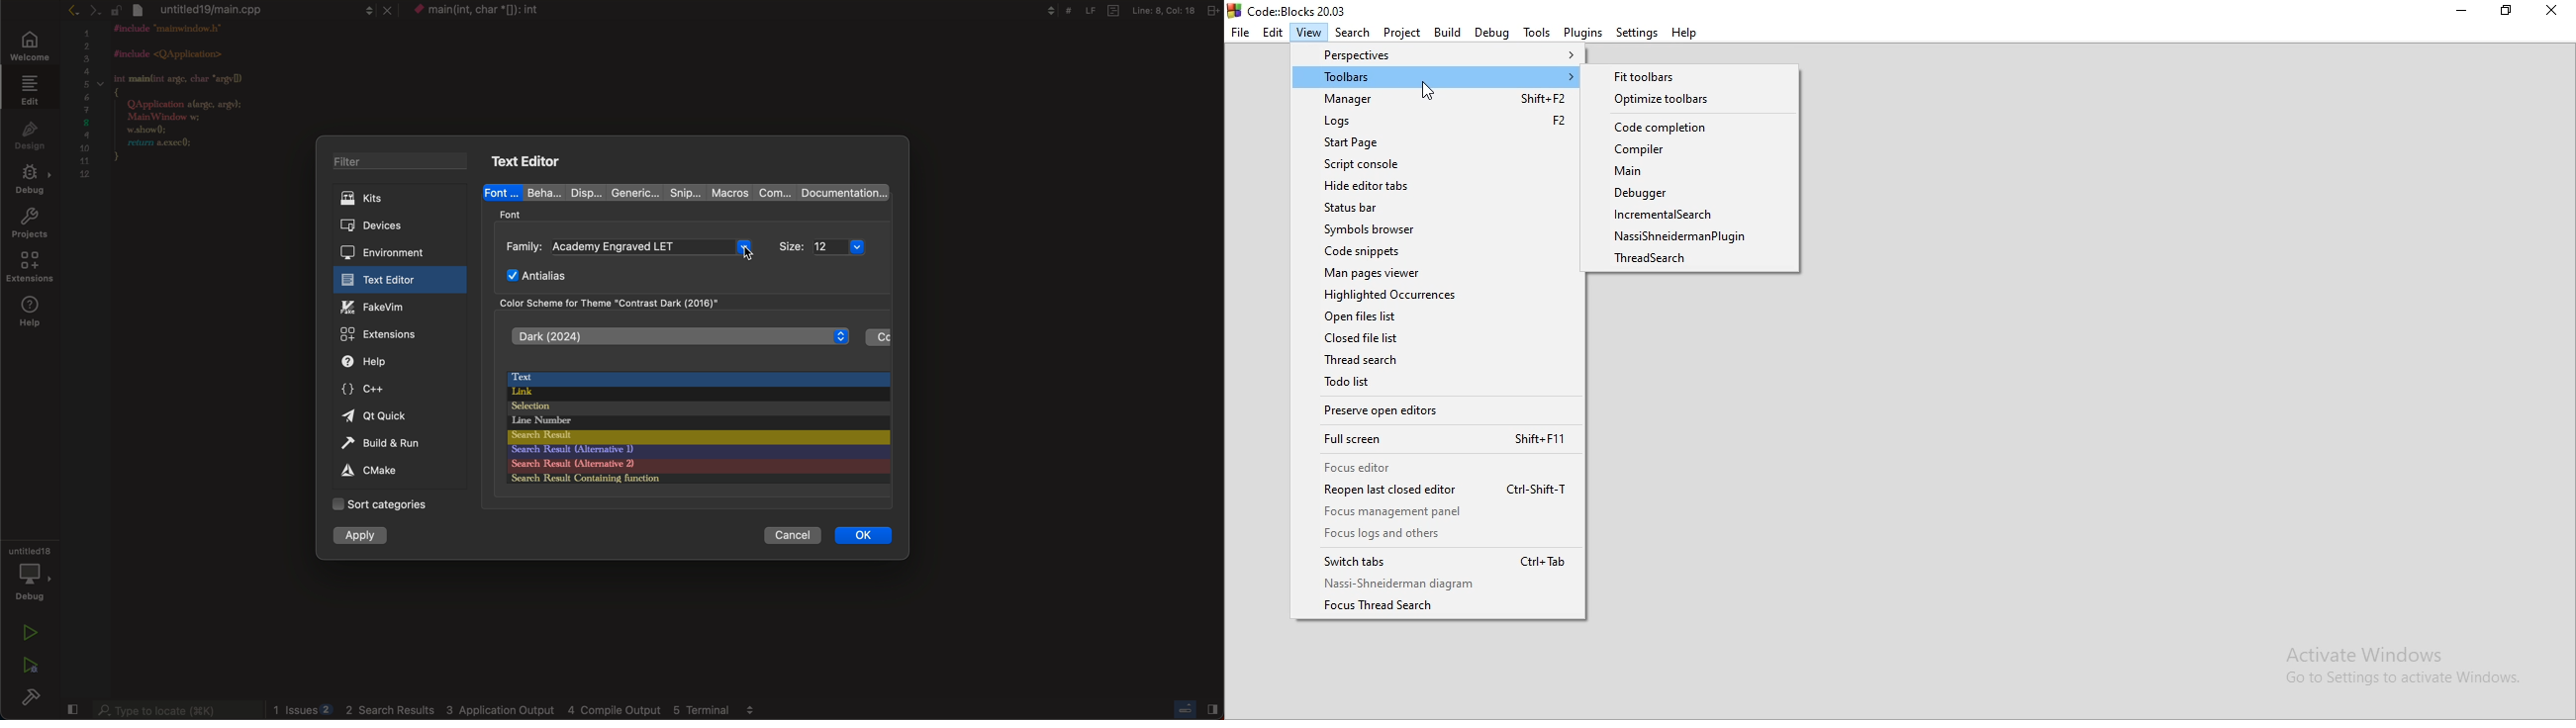  What do you see at coordinates (2551, 15) in the screenshot?
I see `Close` at bounding box center [2551, 15].